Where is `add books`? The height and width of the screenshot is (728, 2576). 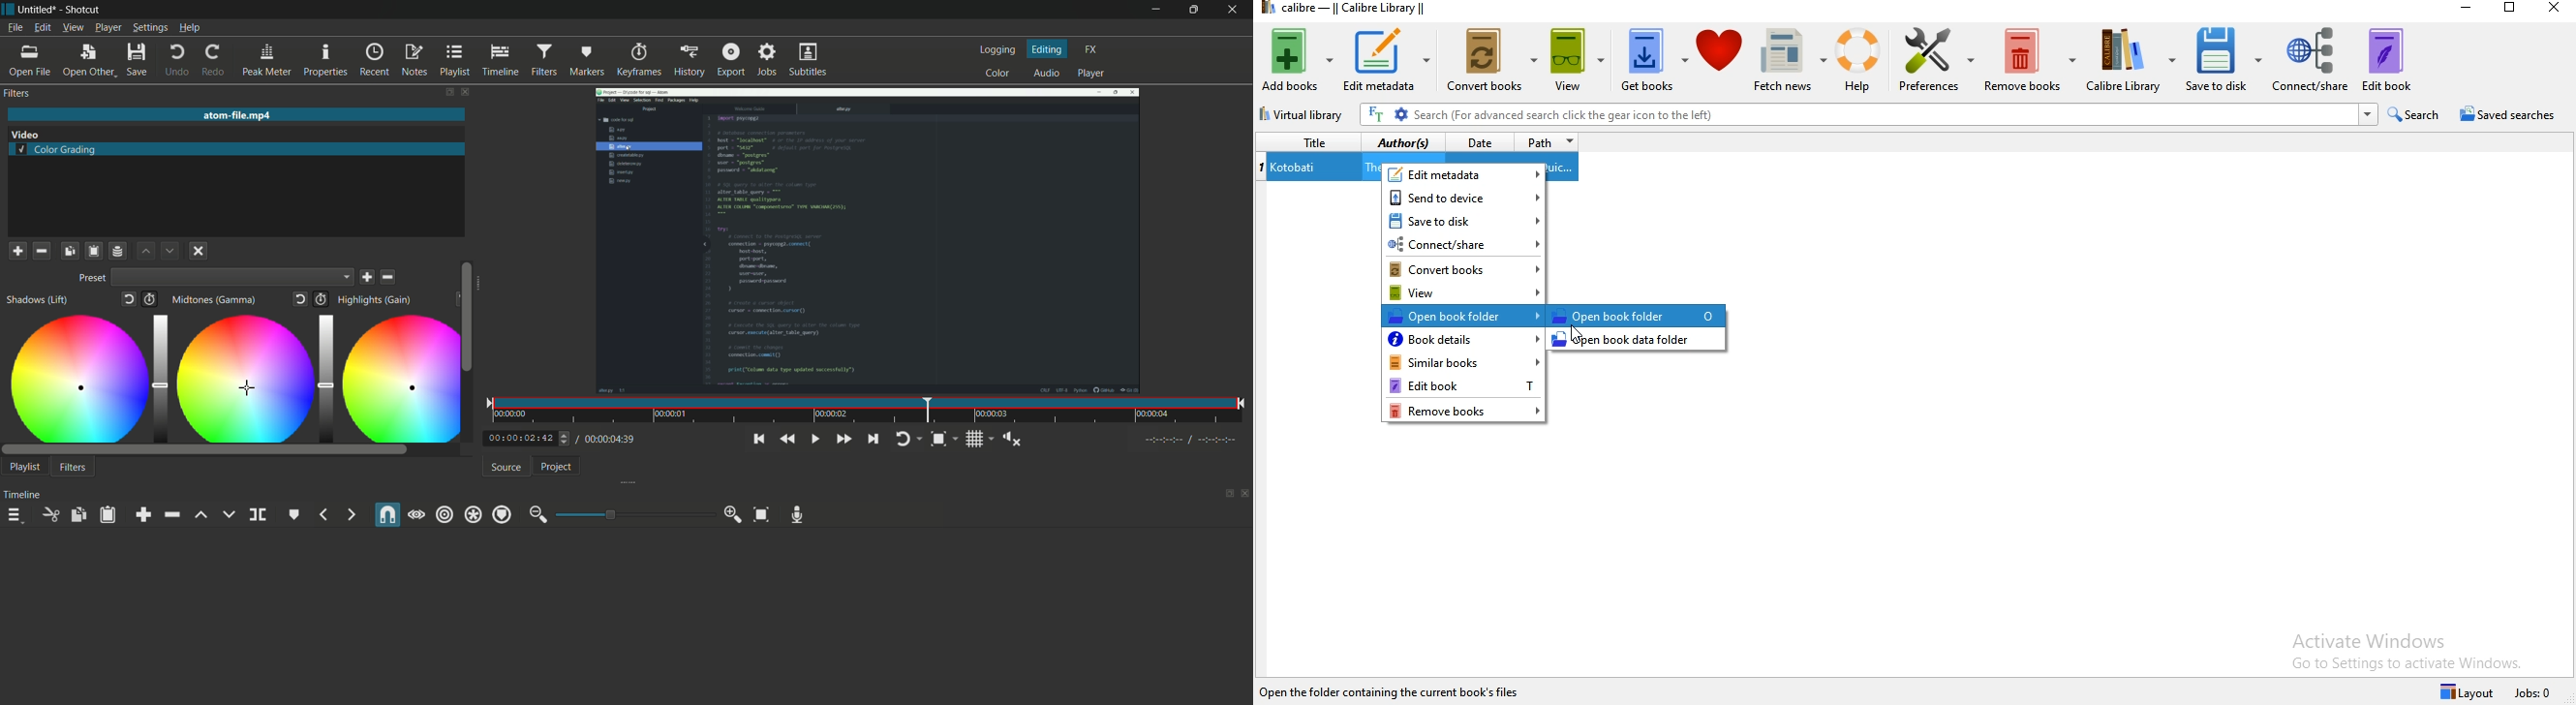
add books is located at coordinates (1298, 59).